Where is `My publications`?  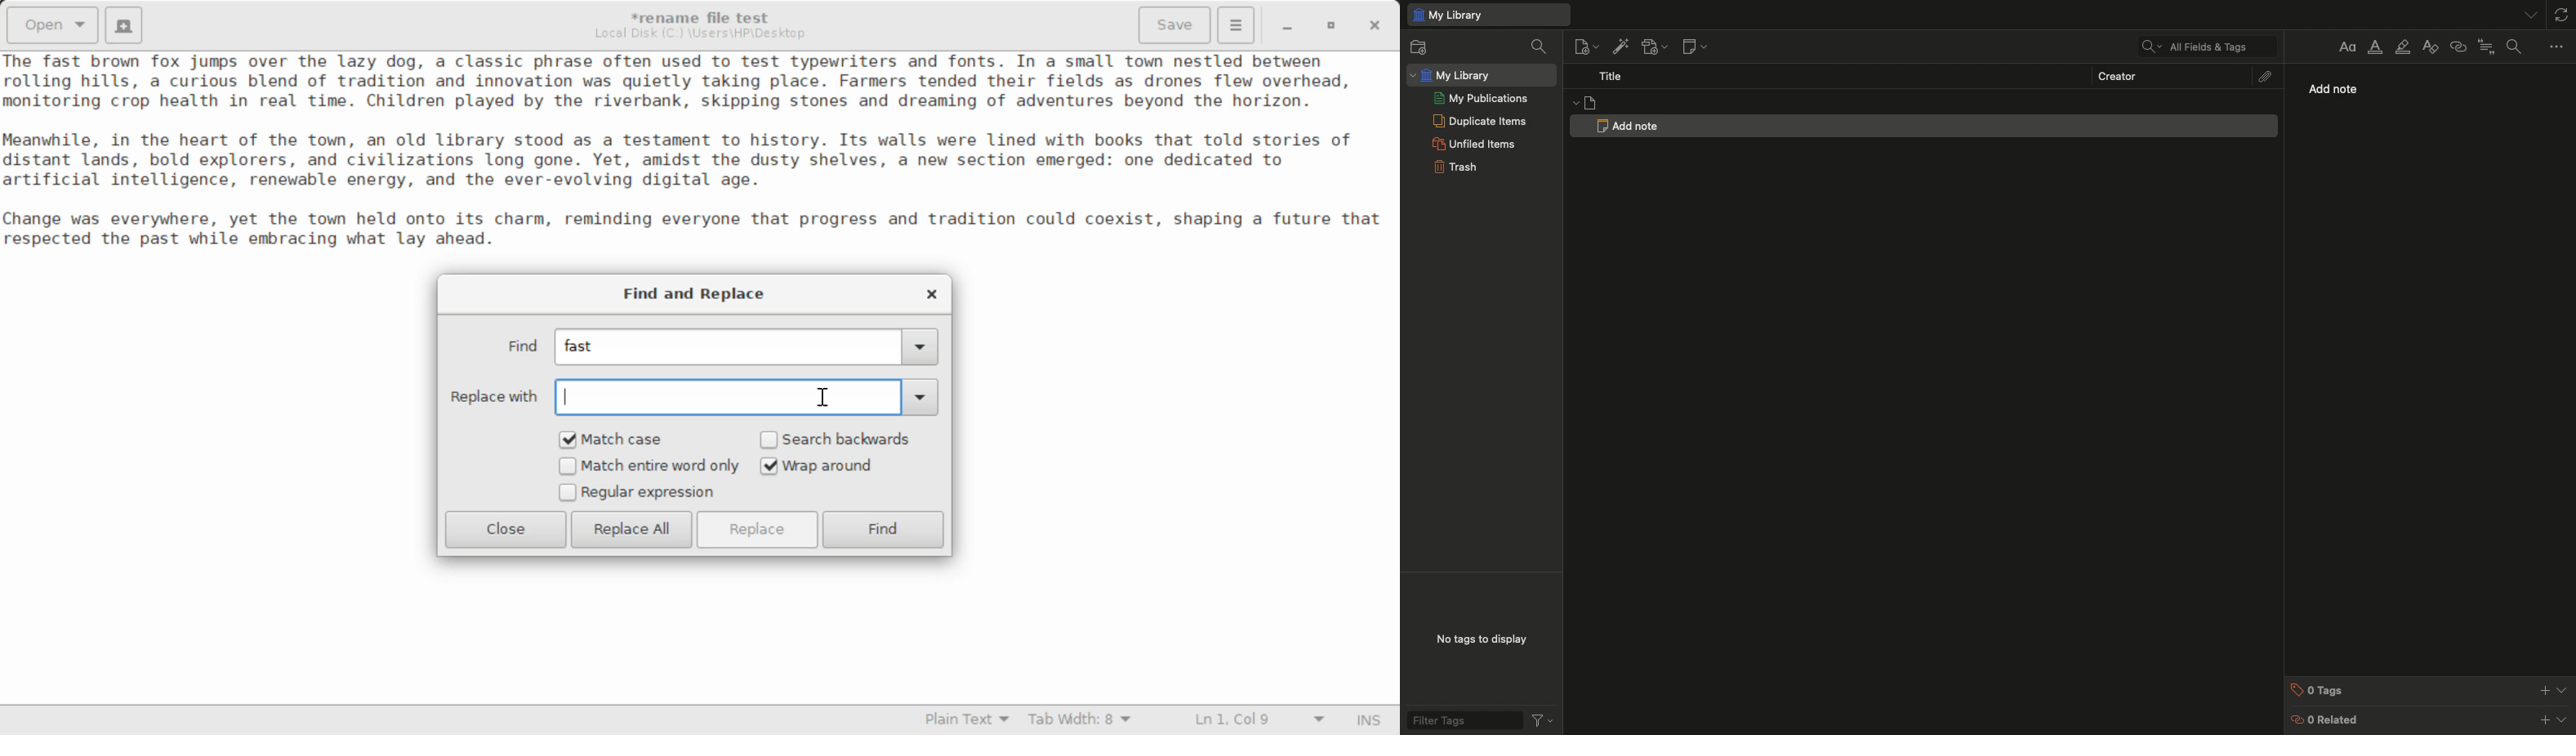
My publications is located at coordinates (1481, 98).